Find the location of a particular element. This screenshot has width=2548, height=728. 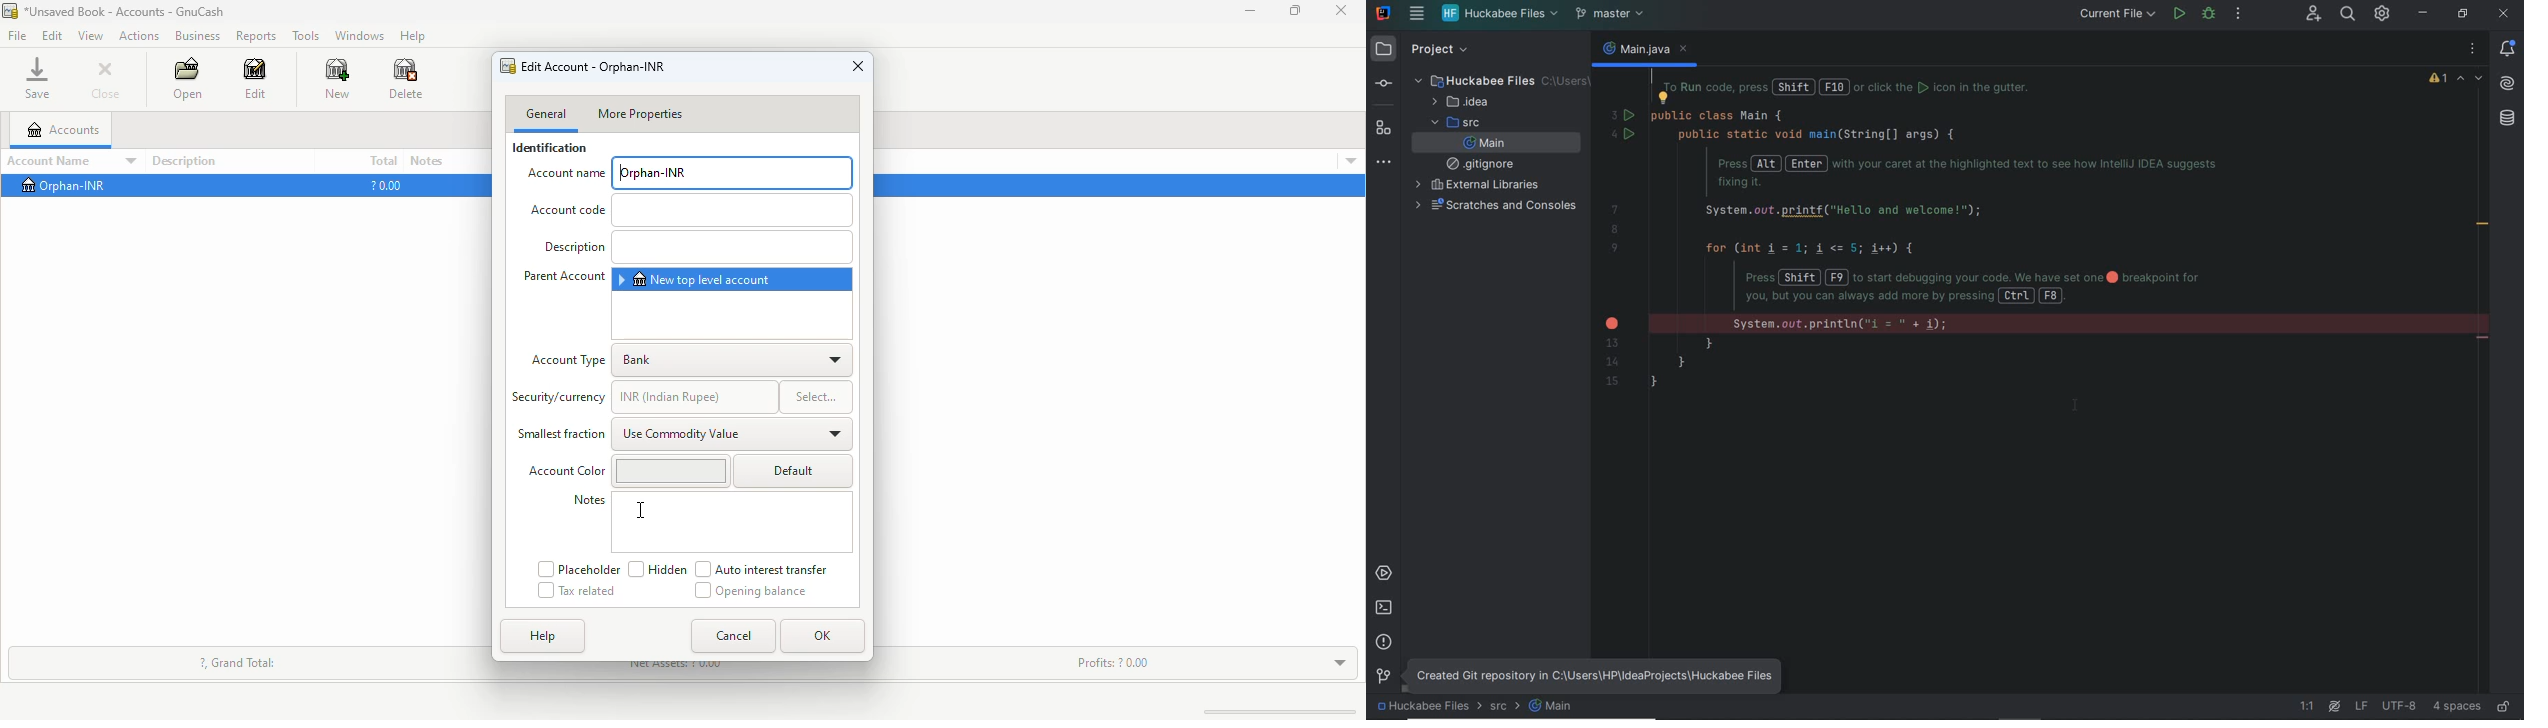

Orphan-INR is located at coordinates (57, 188).